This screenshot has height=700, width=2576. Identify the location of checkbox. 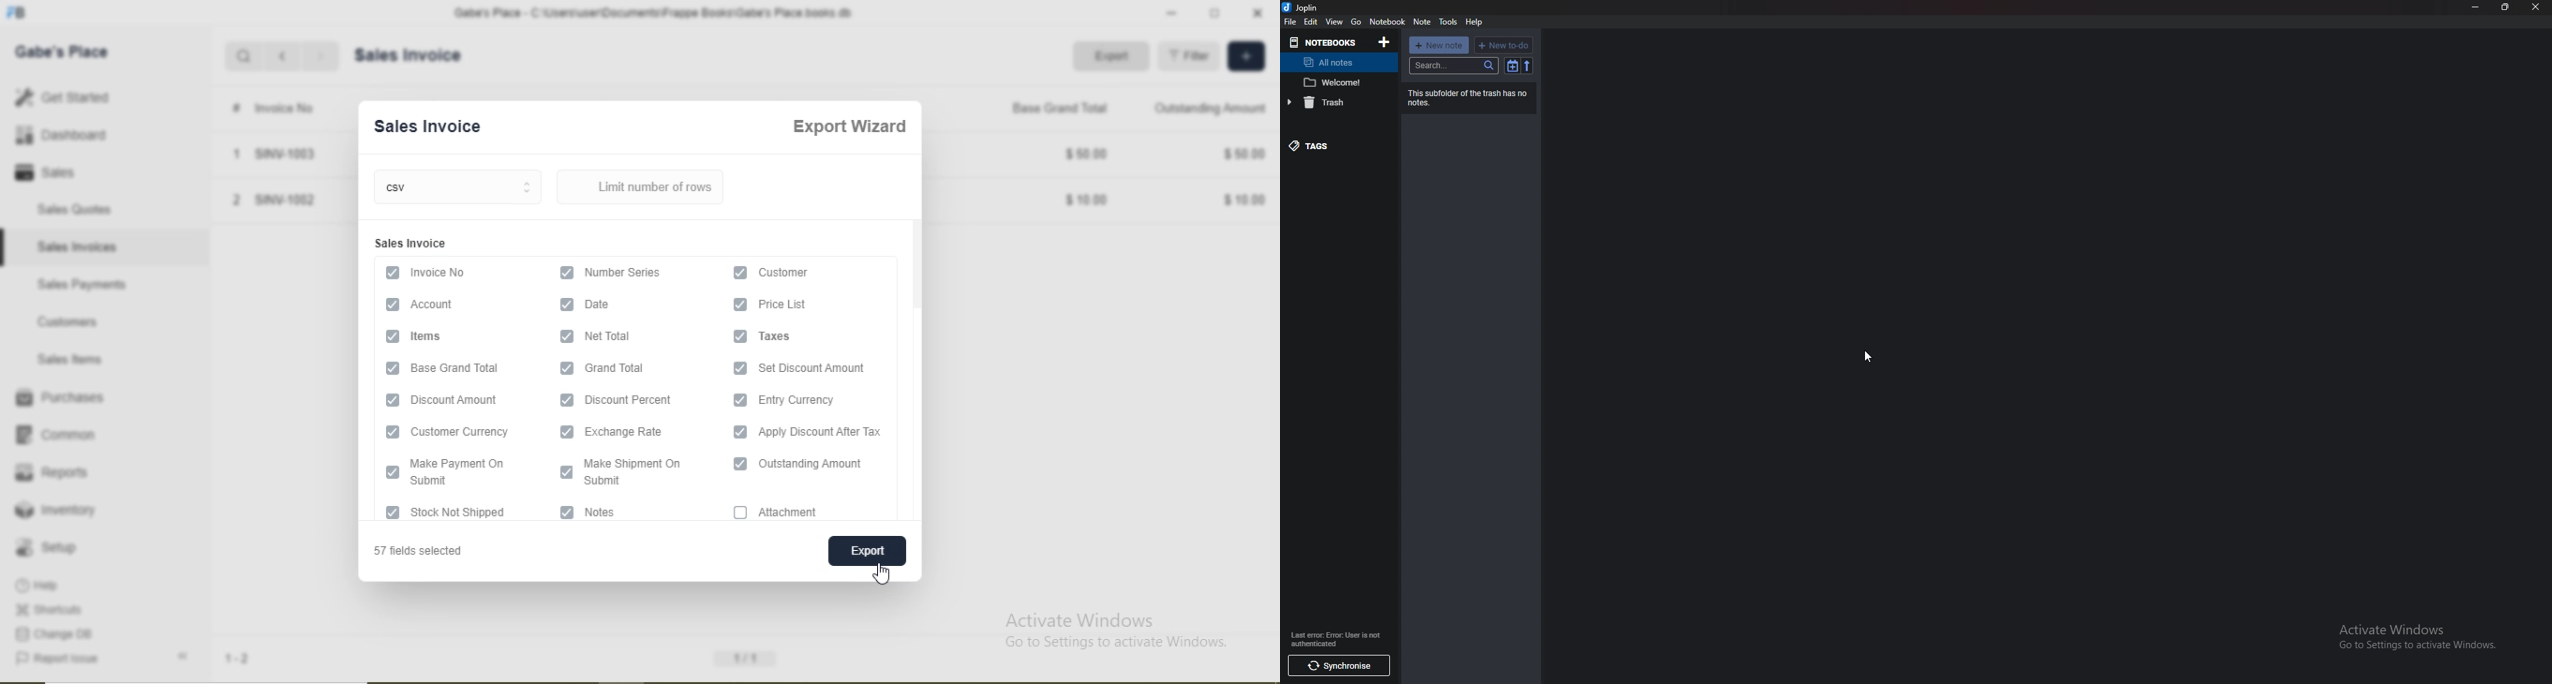
(741, 271).